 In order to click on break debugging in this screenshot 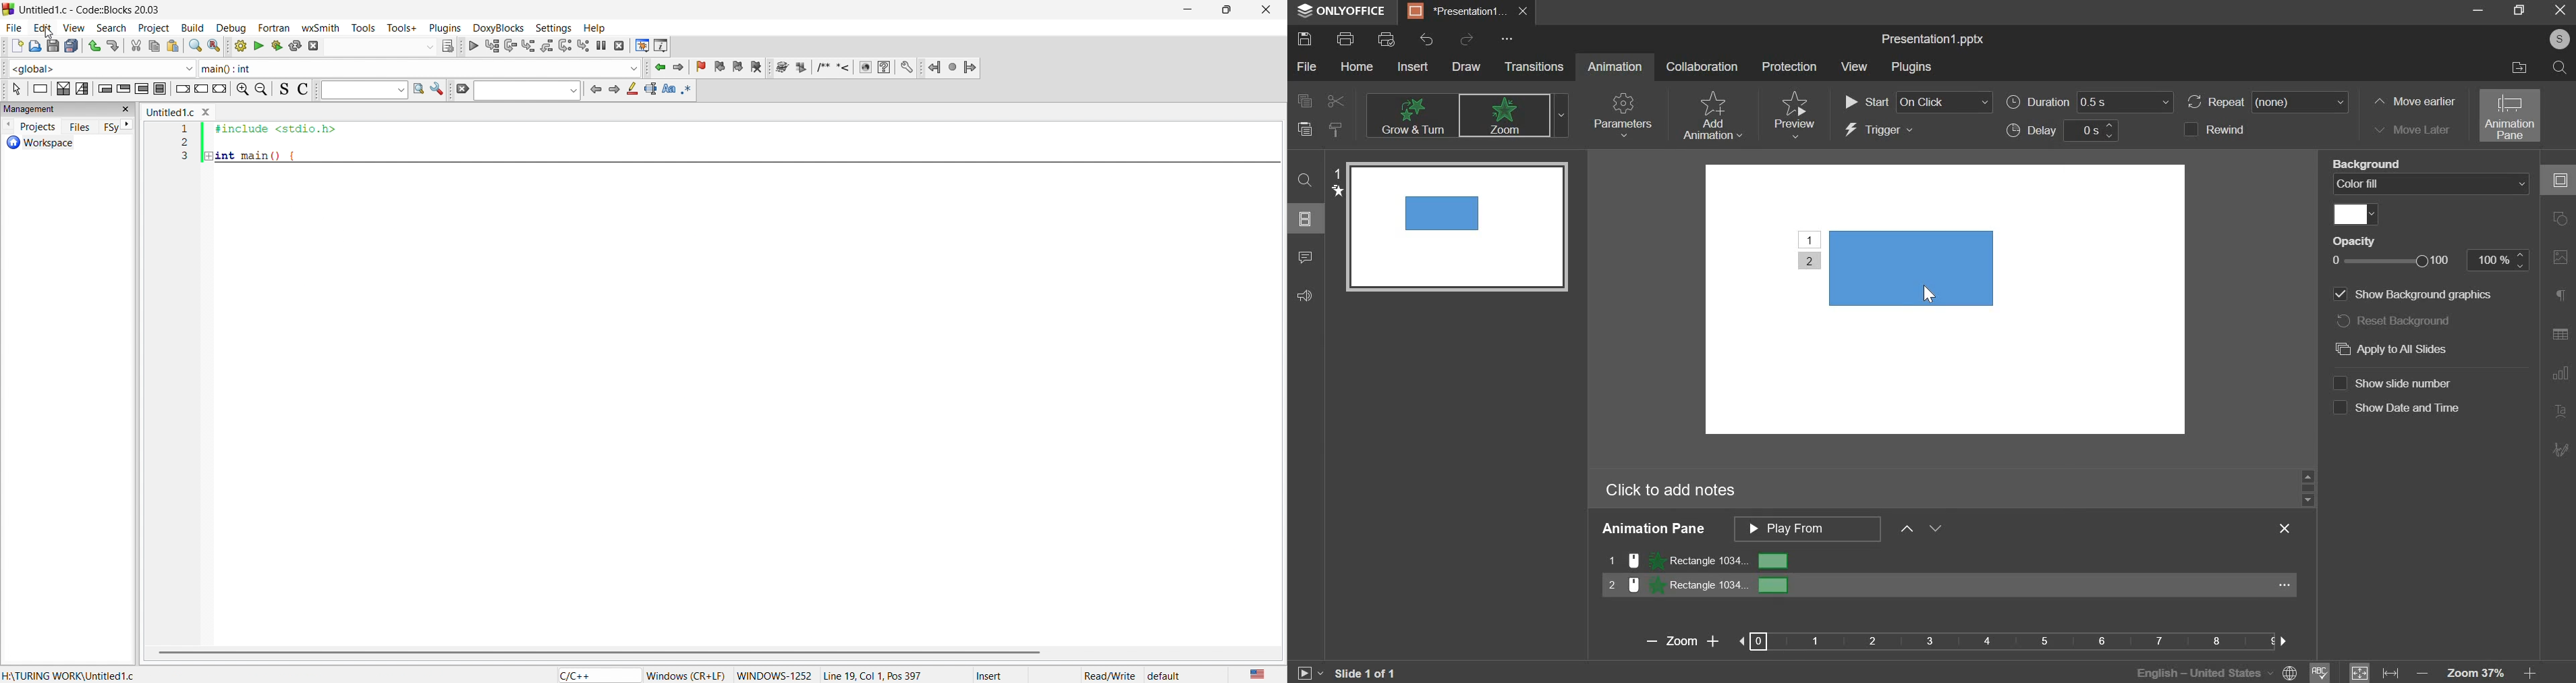, I will do `click(602, 46)`.